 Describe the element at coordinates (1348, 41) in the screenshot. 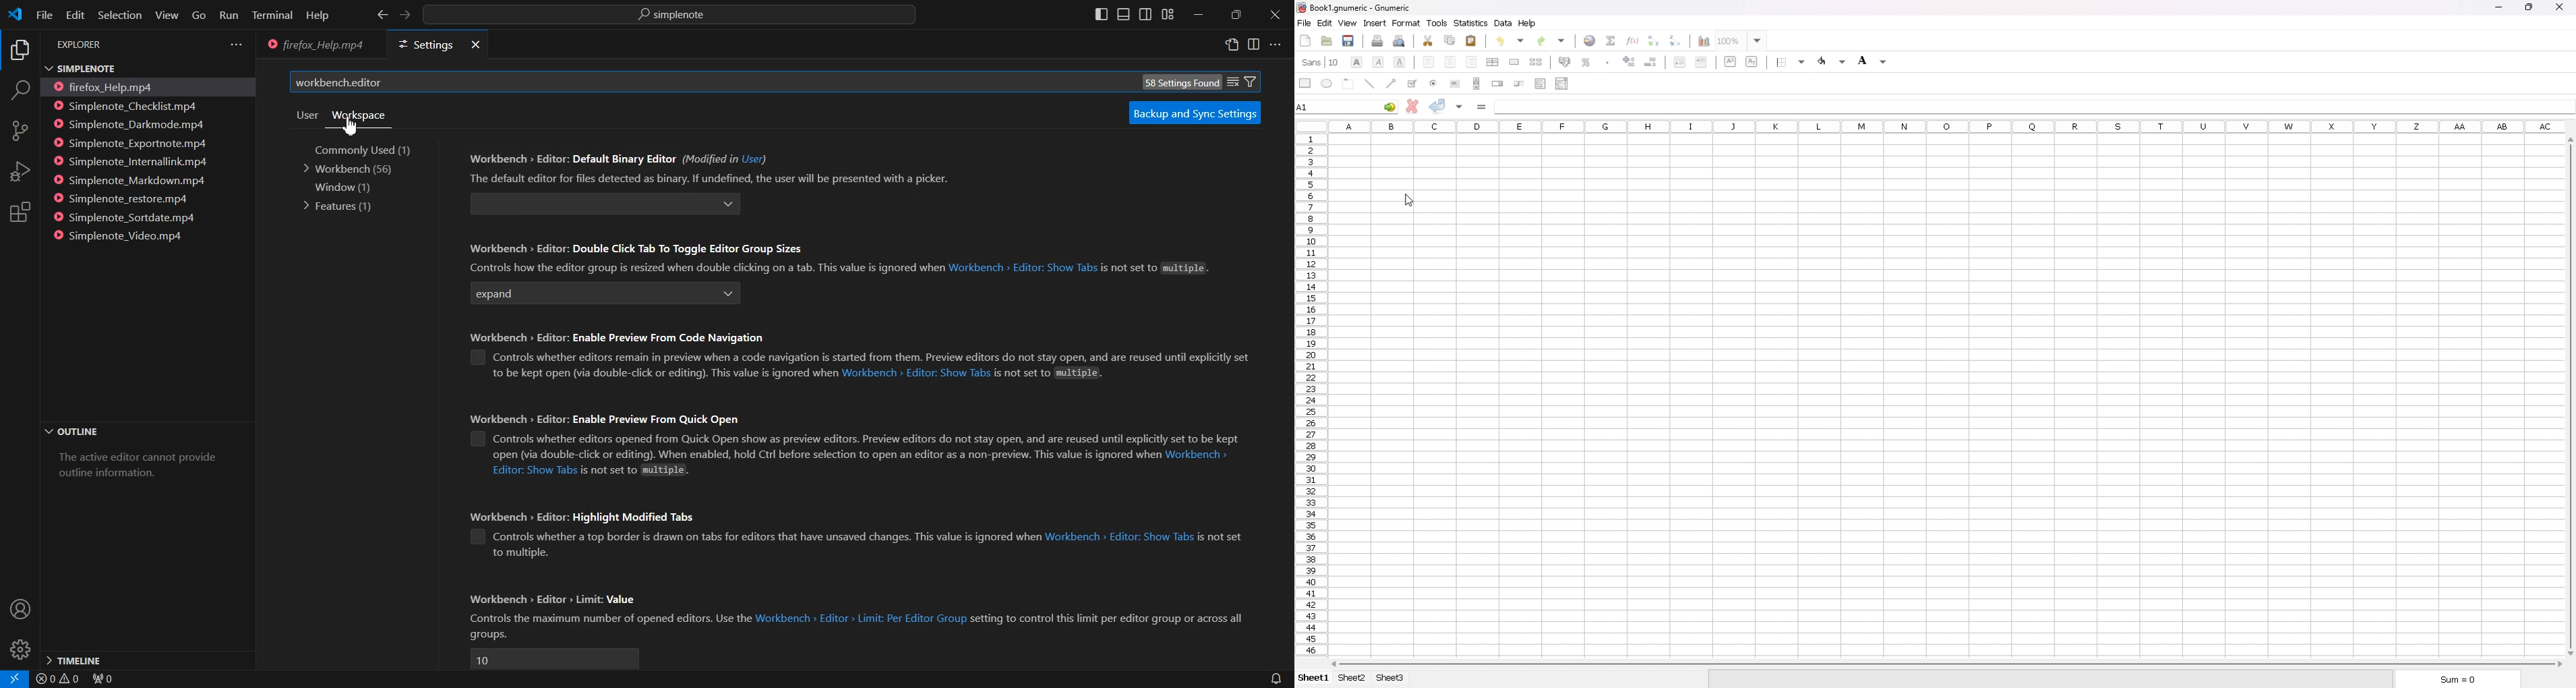

I see `save` at that location.